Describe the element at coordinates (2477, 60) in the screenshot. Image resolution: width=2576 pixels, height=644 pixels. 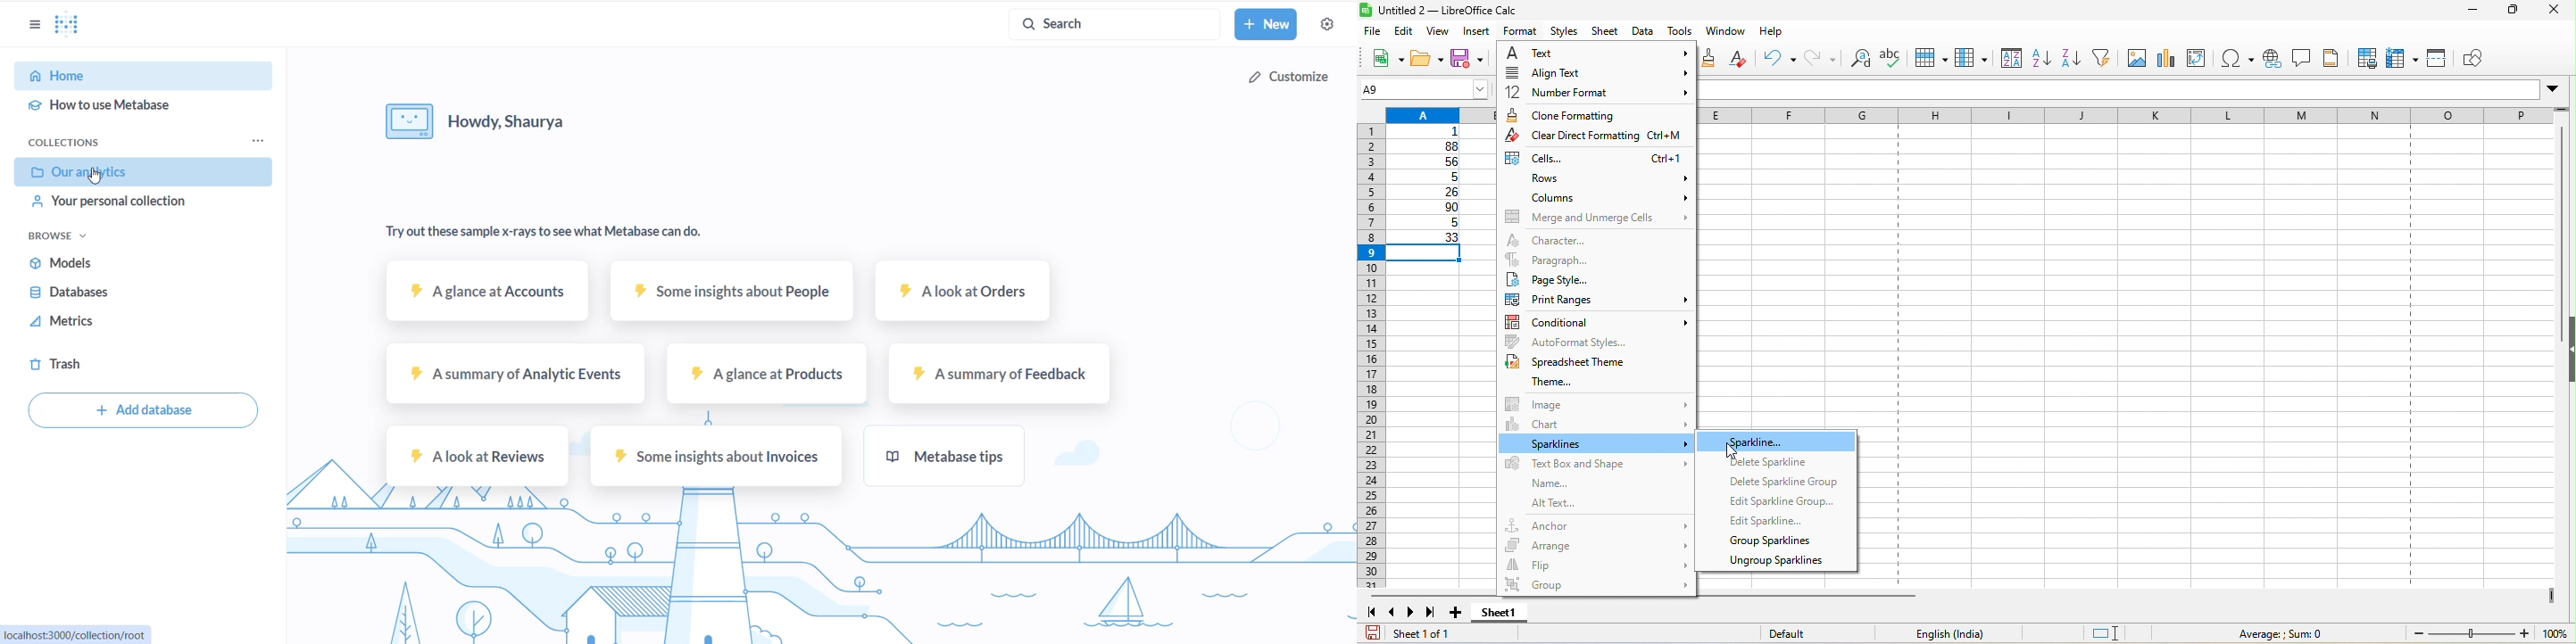
I see `show draw function` at that location.